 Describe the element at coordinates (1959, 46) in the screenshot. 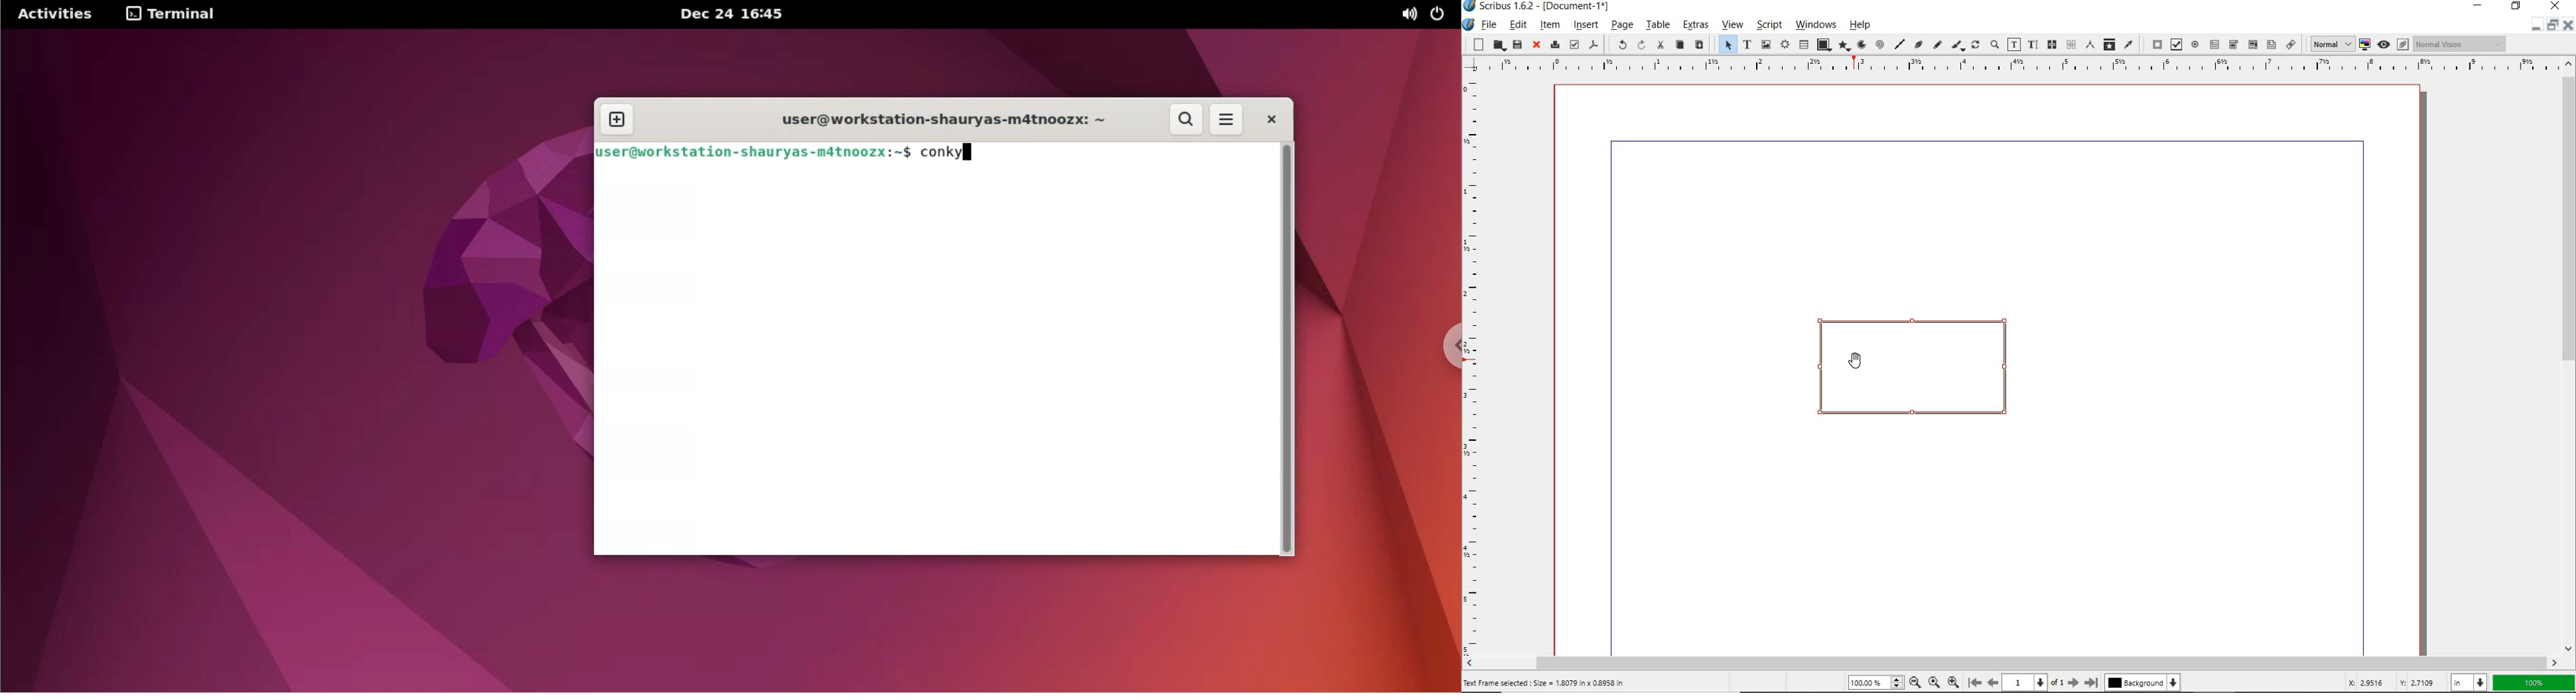

I see `calligraphic line` at that location.